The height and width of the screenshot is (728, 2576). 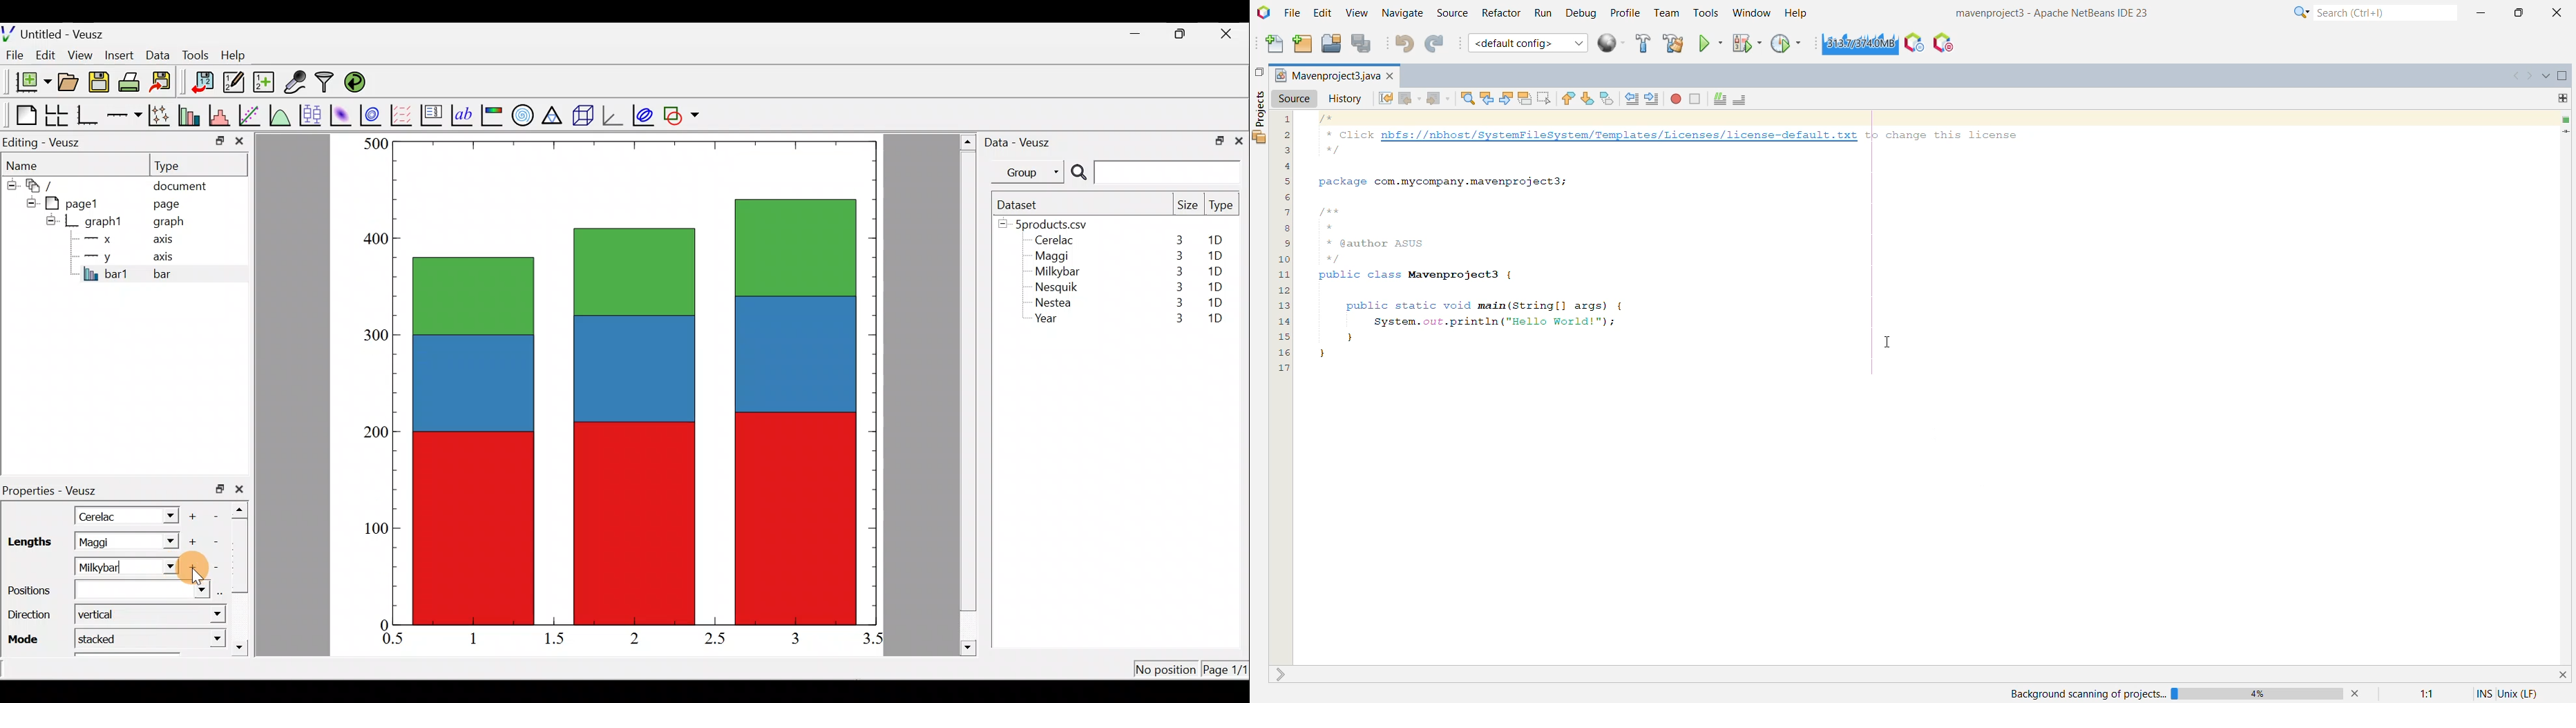 What do you see at coordinates (1216, 139) in the screenshot?
I see `restore down` at bounding box center [1216, 139].